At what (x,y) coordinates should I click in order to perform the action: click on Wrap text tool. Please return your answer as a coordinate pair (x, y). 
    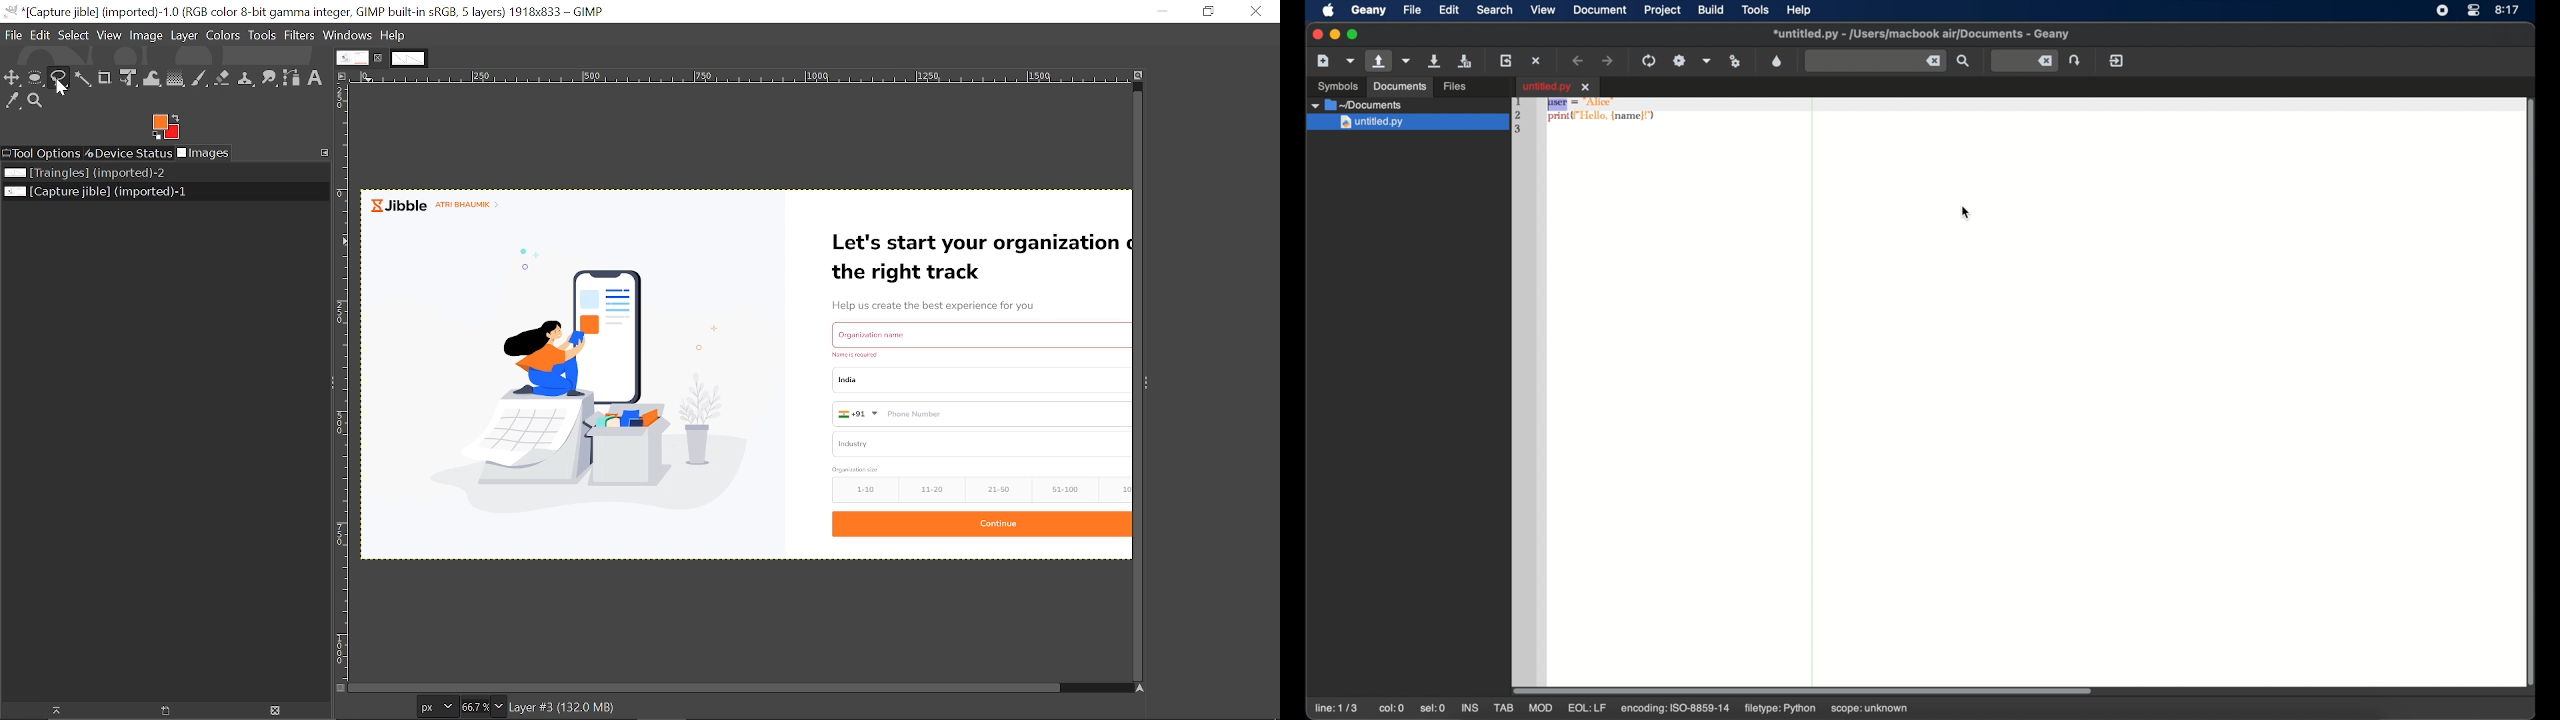
    Looking at the image, I should click on (152, 79).